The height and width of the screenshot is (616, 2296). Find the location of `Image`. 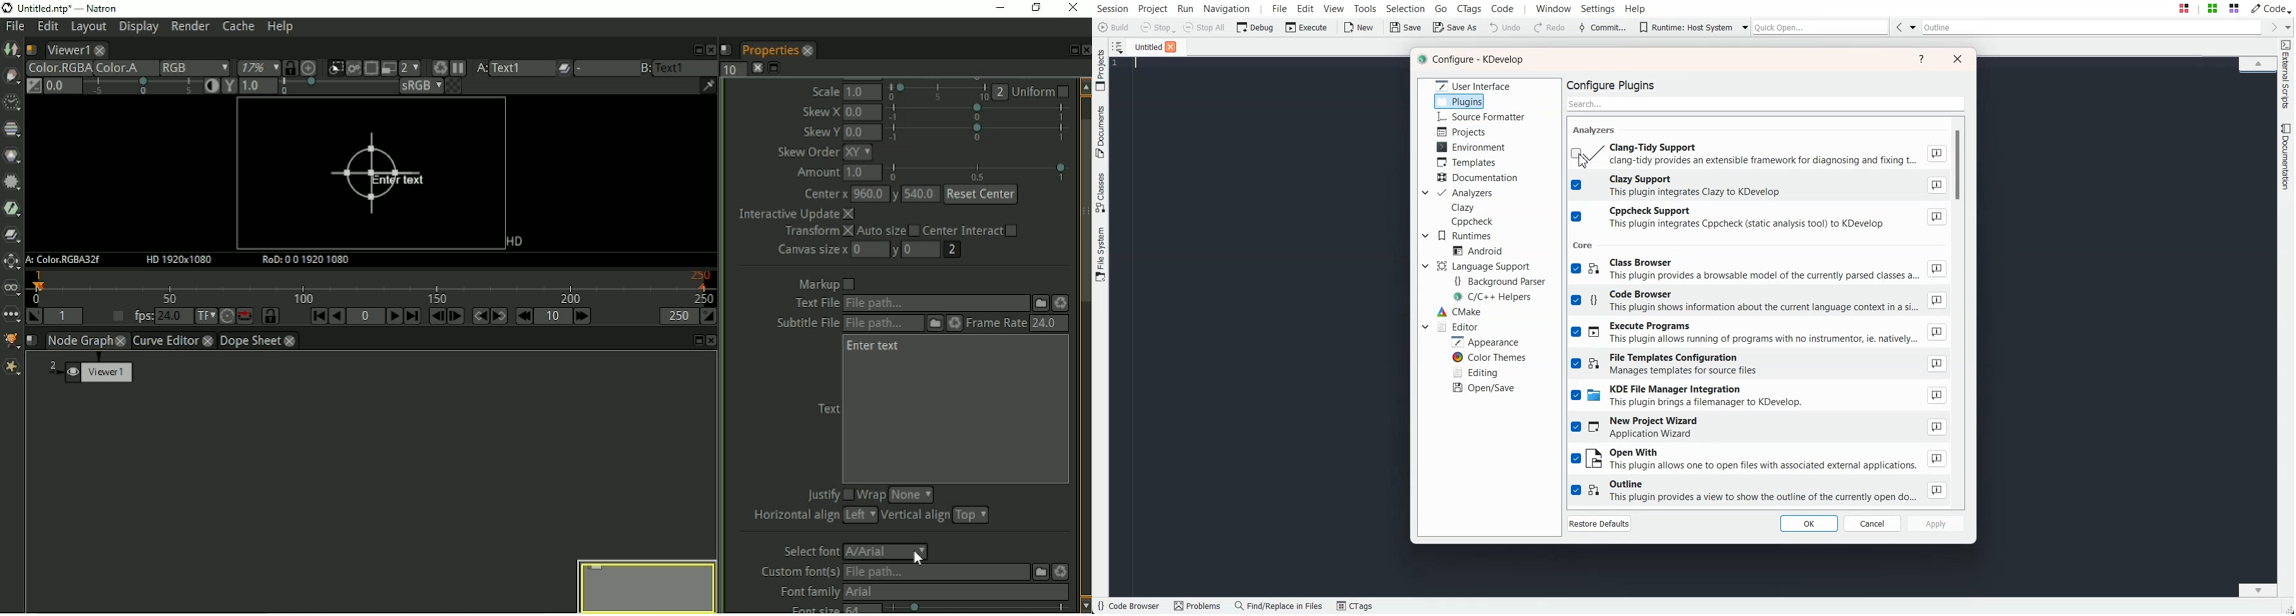

Image is located at coordinates (12, 51).